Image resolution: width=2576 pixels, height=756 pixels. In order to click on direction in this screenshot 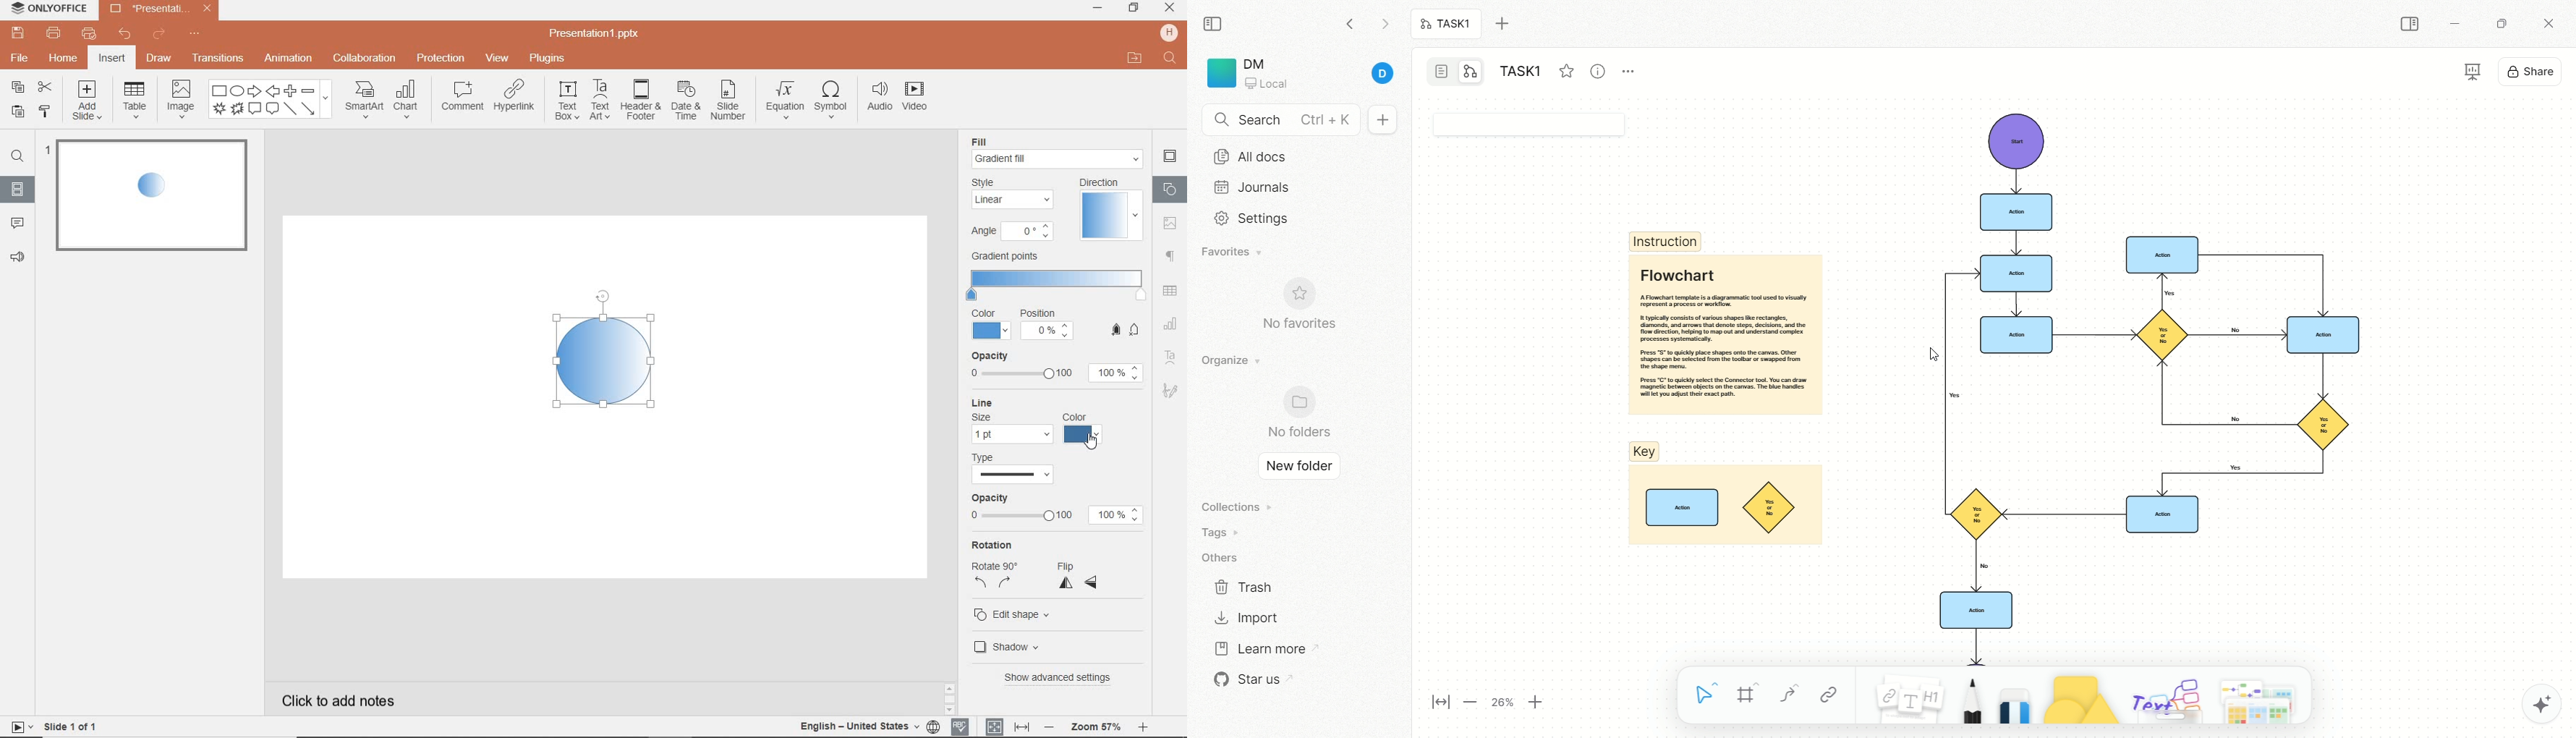, I will do `click(1109, 209)`.